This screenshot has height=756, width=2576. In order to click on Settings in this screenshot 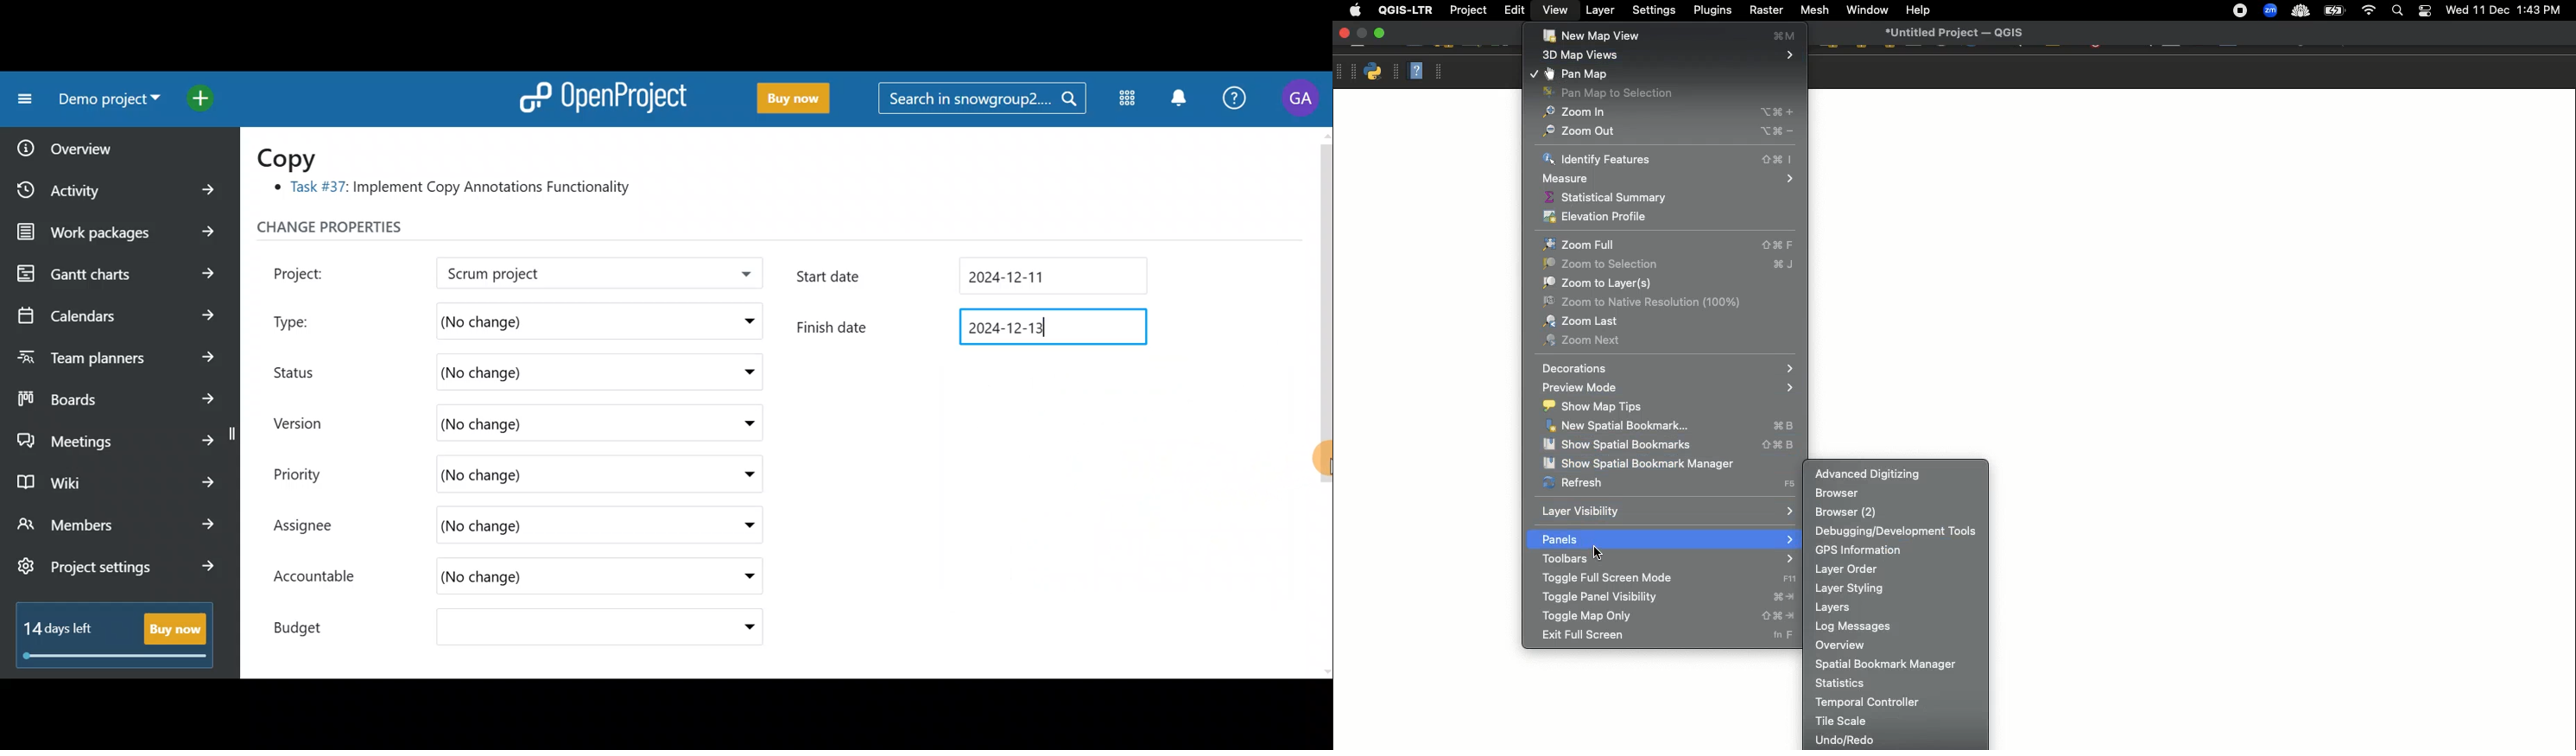, I will do `click(1655, 10)`.